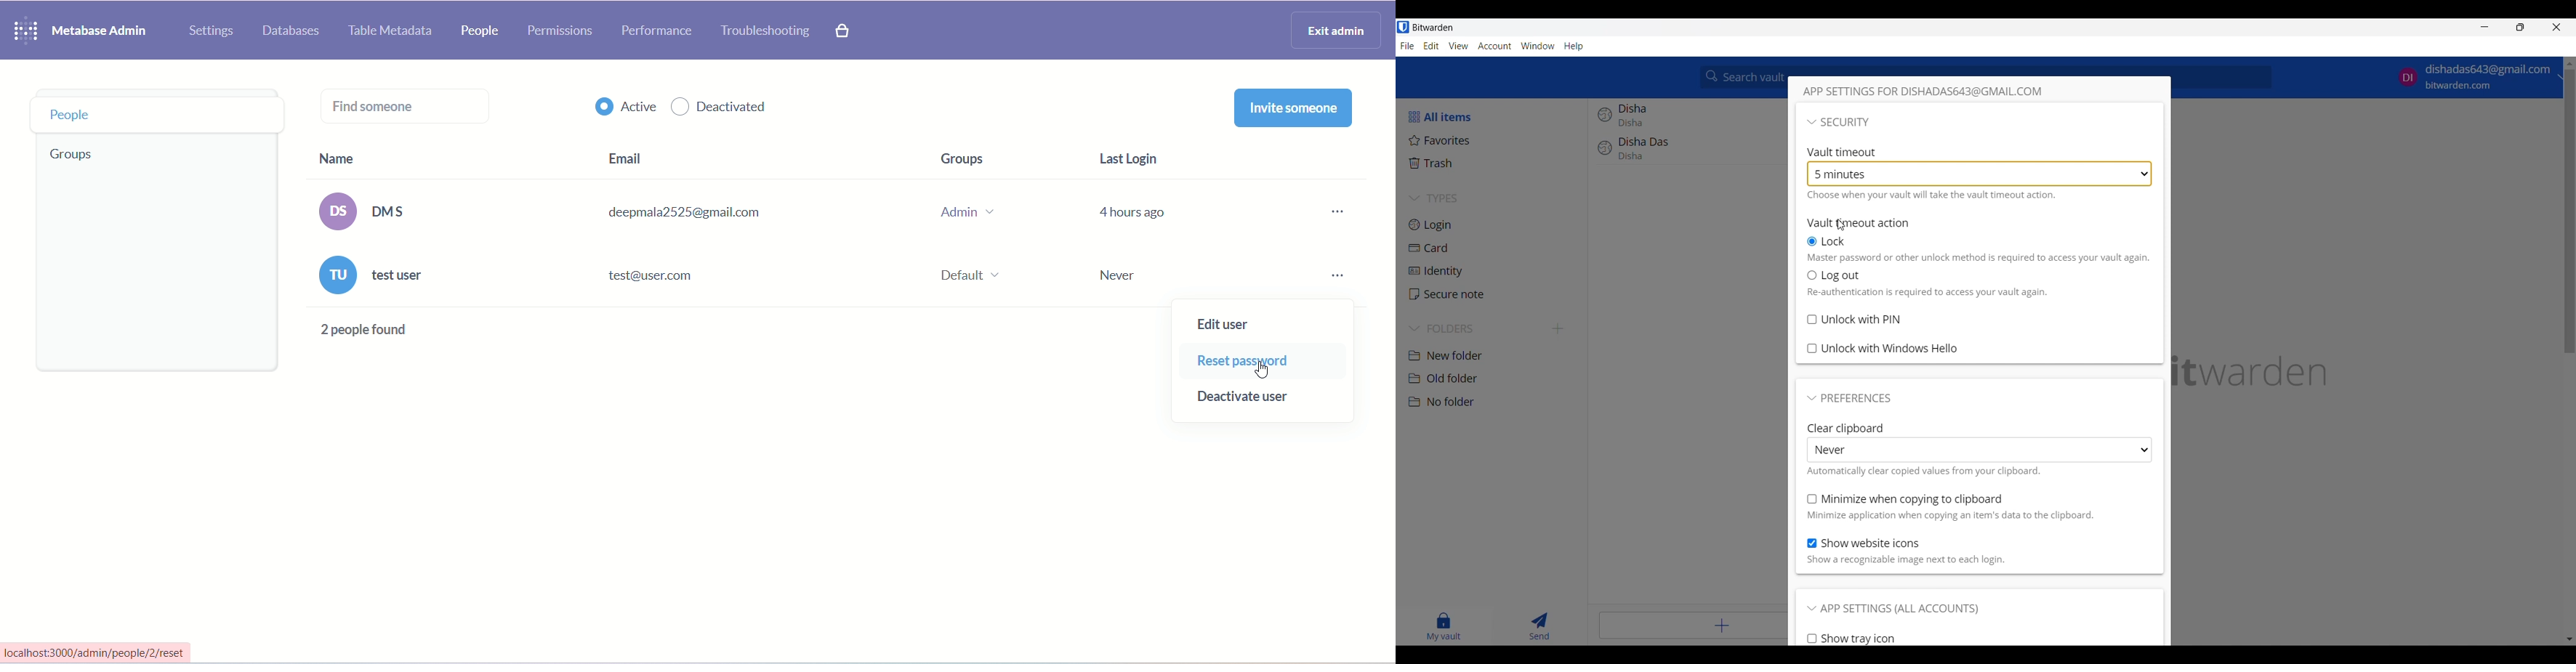 The image size is (2576, 672). What do you see at coordinates (1240, 400) in the screenshot?
I see `deactivate user` at bounding box center [1240, 400].